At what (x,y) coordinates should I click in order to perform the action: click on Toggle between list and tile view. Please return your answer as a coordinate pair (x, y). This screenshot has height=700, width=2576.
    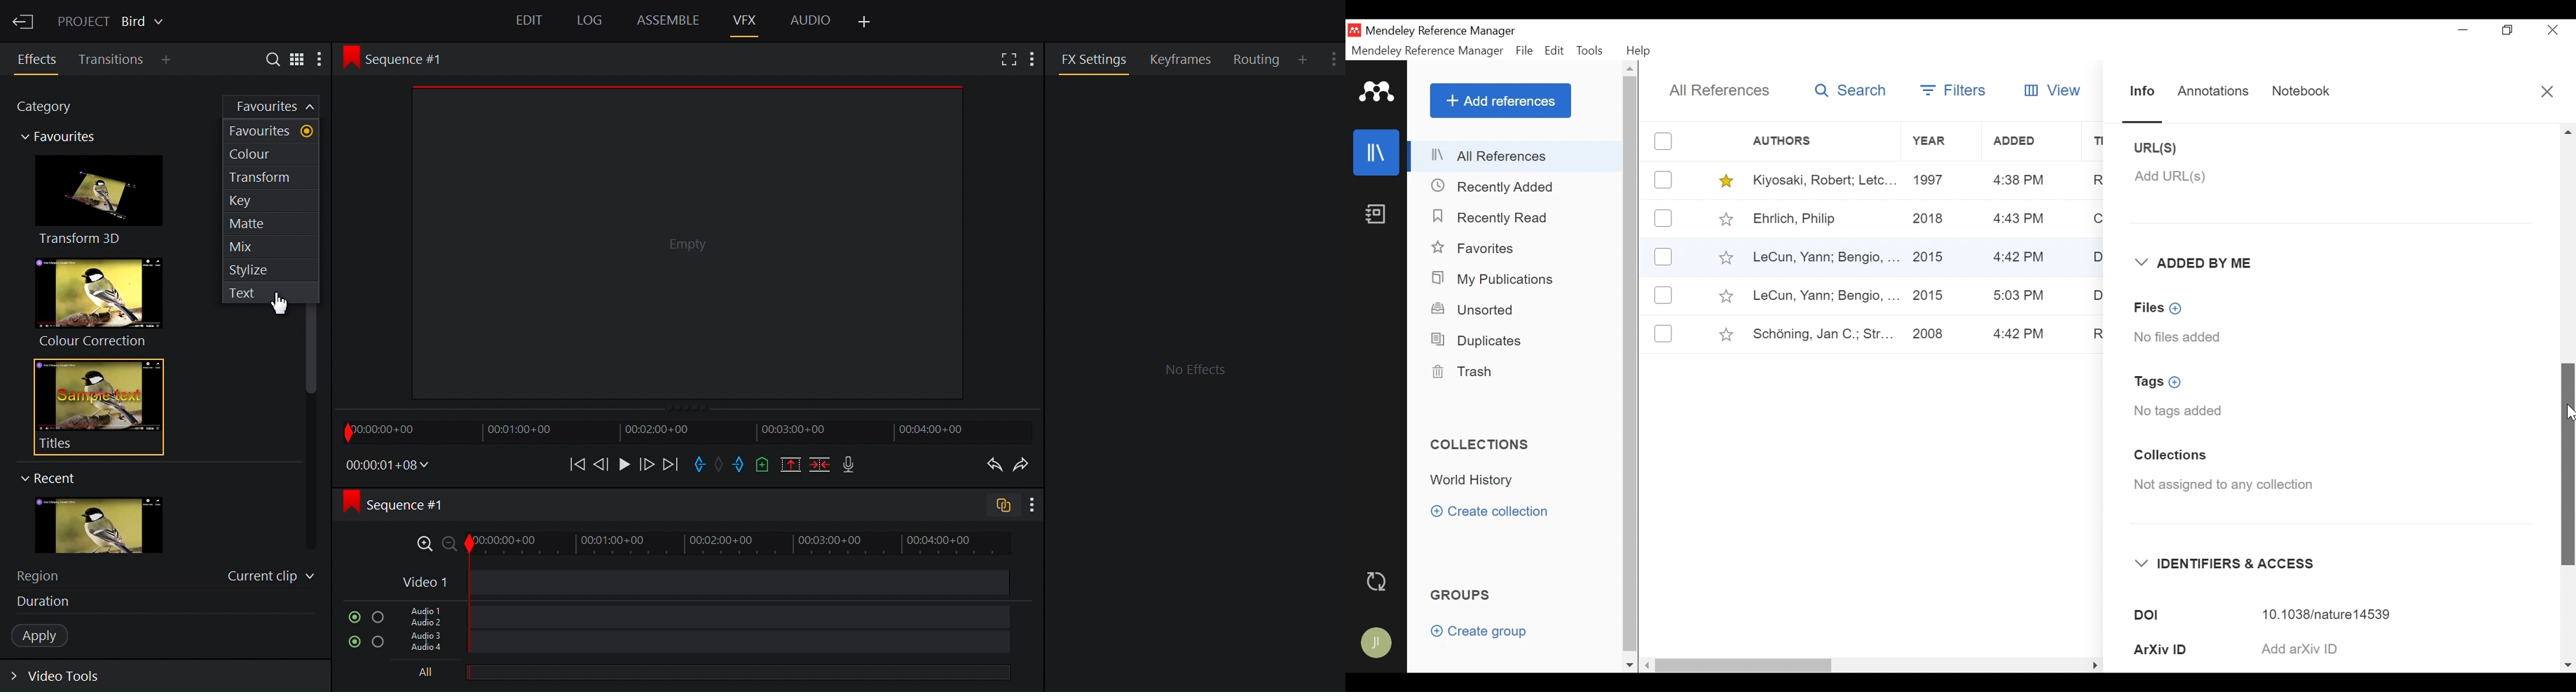
    Looking at the image, I should click on (298, 58).